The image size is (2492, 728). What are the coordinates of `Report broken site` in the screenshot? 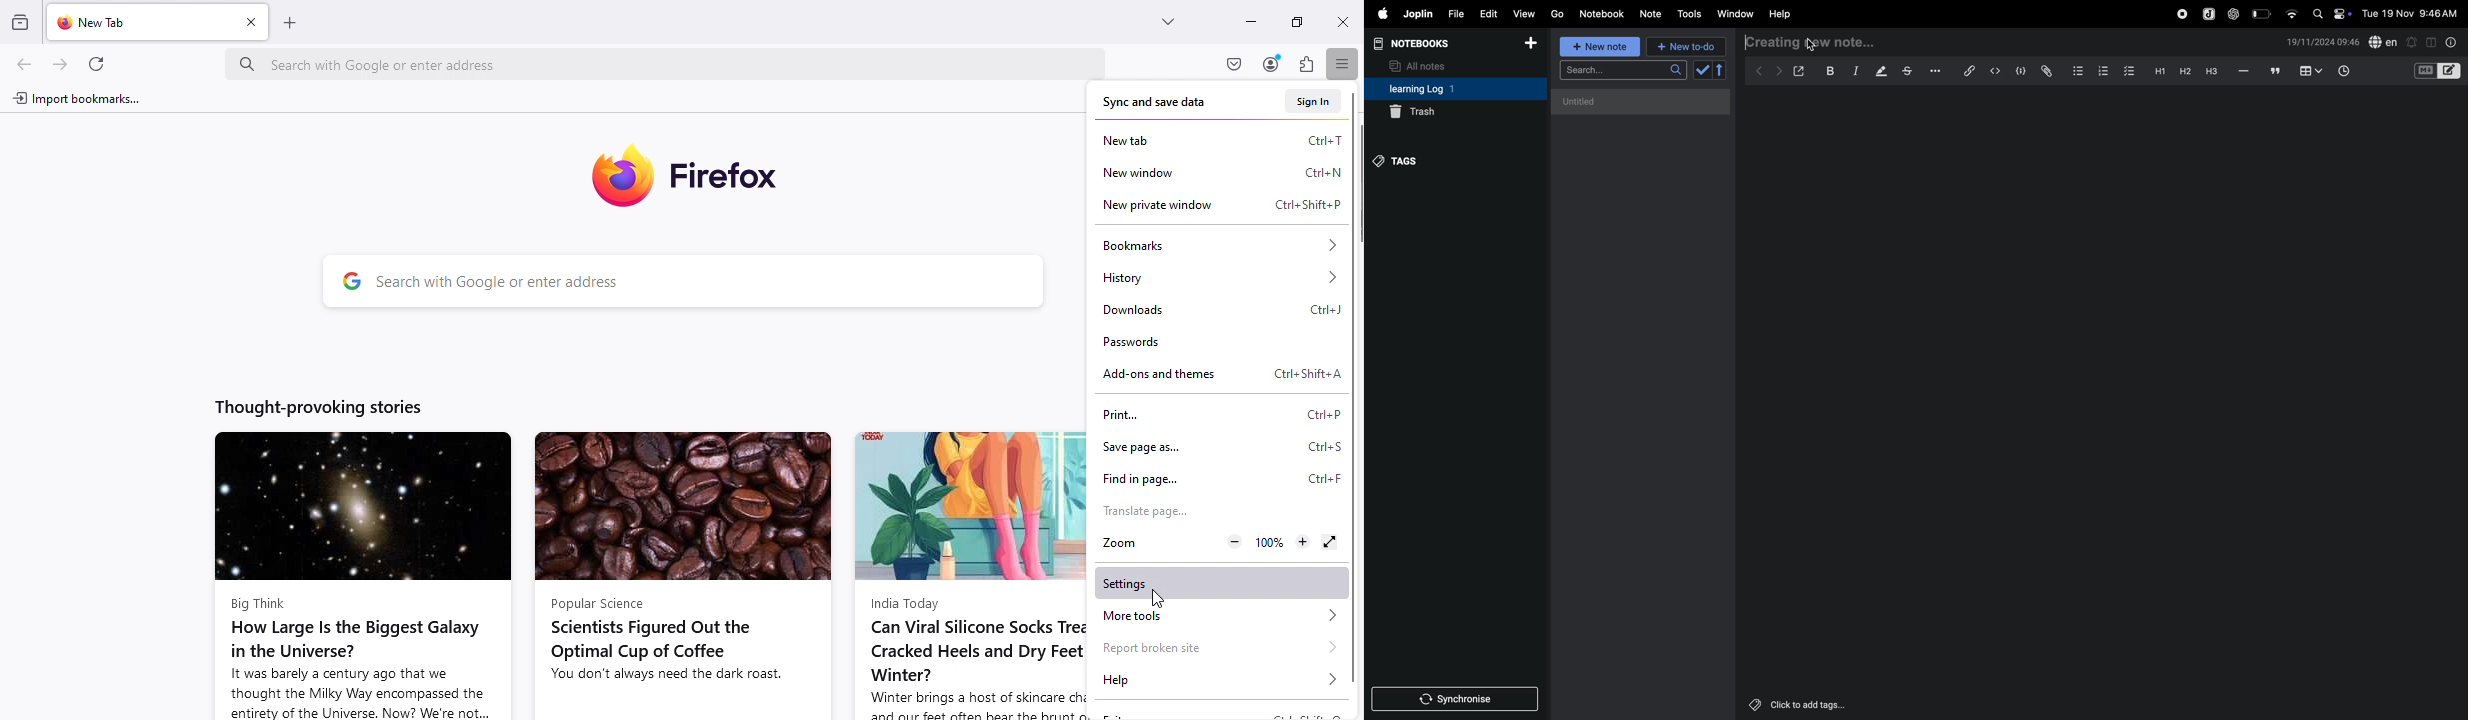 It's located at (1221, 645).